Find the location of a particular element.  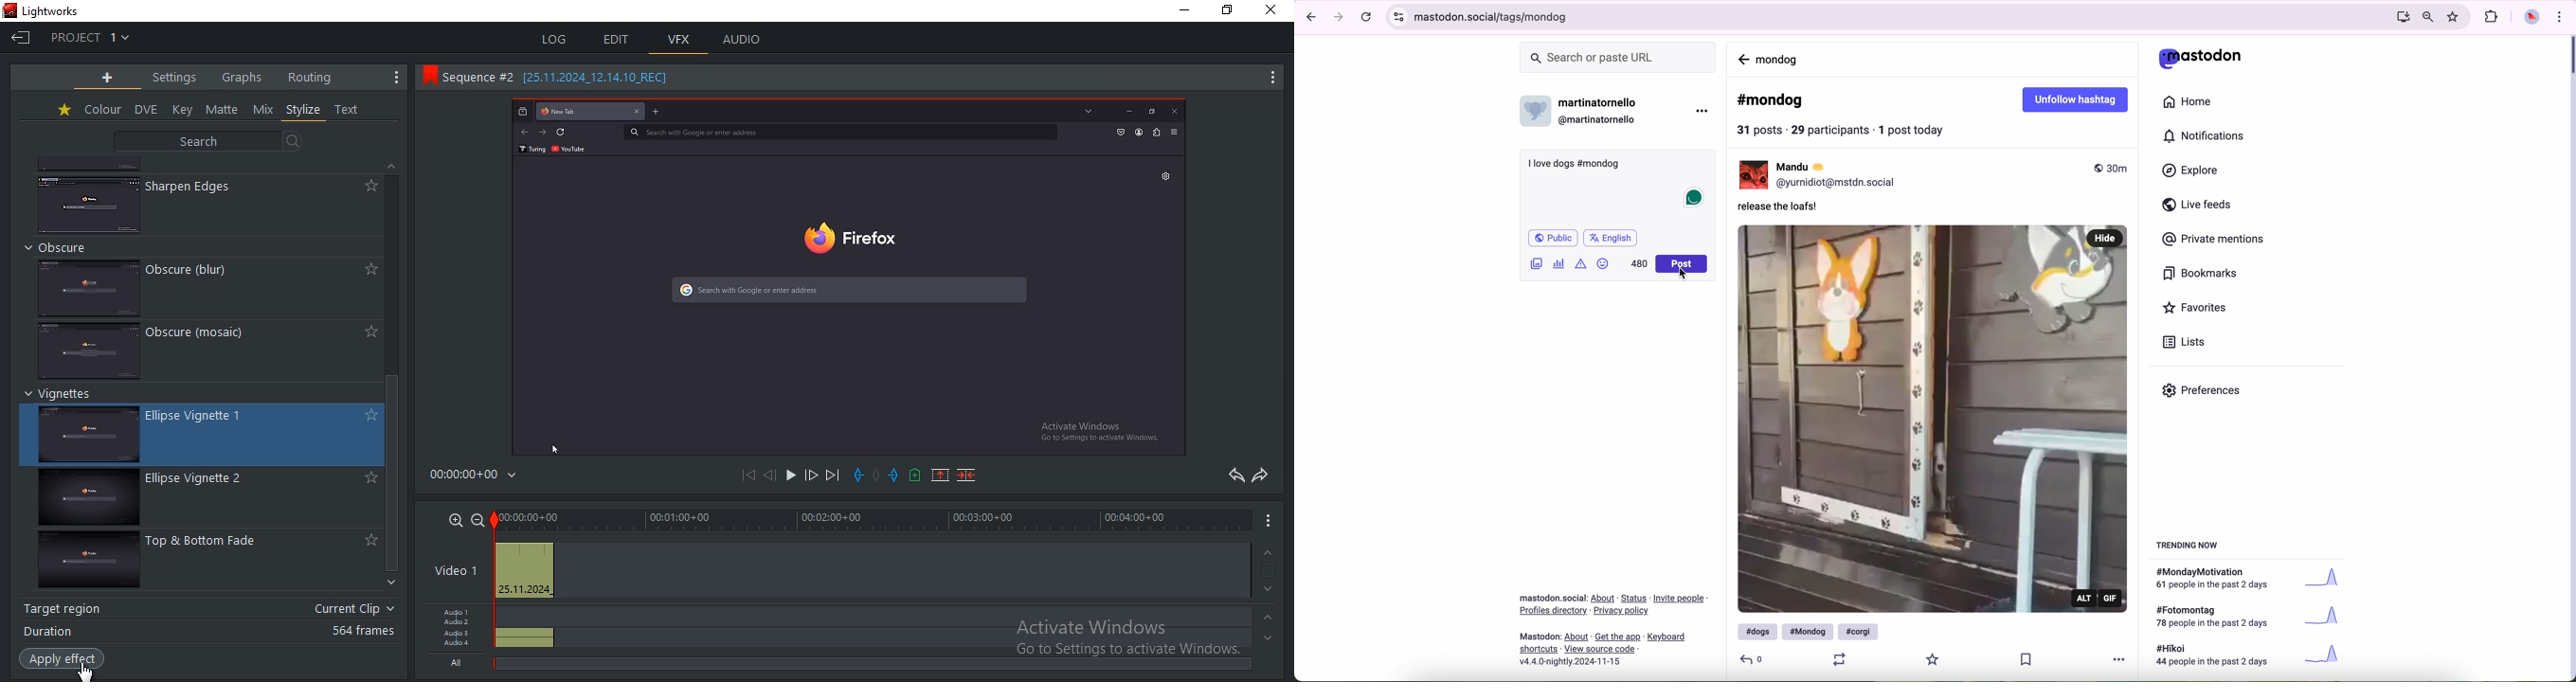

dve is located at coordinates (145, 110).